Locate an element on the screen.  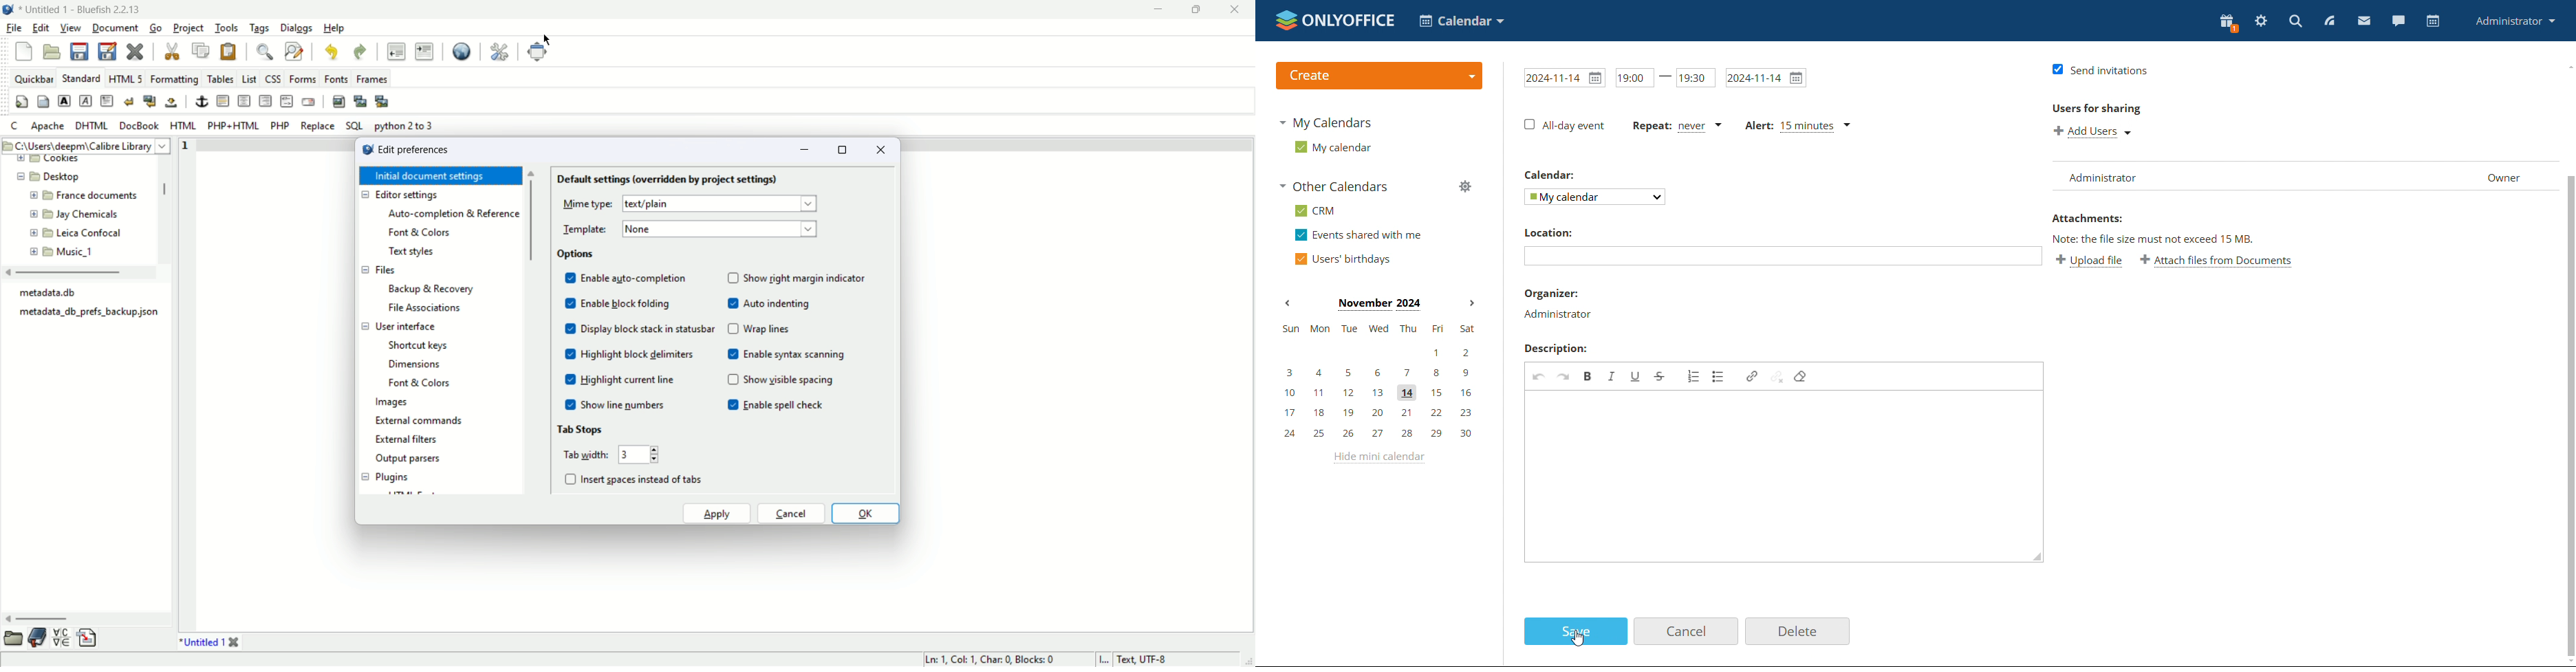
users' birthdays is located at coordinates (1341, 260).